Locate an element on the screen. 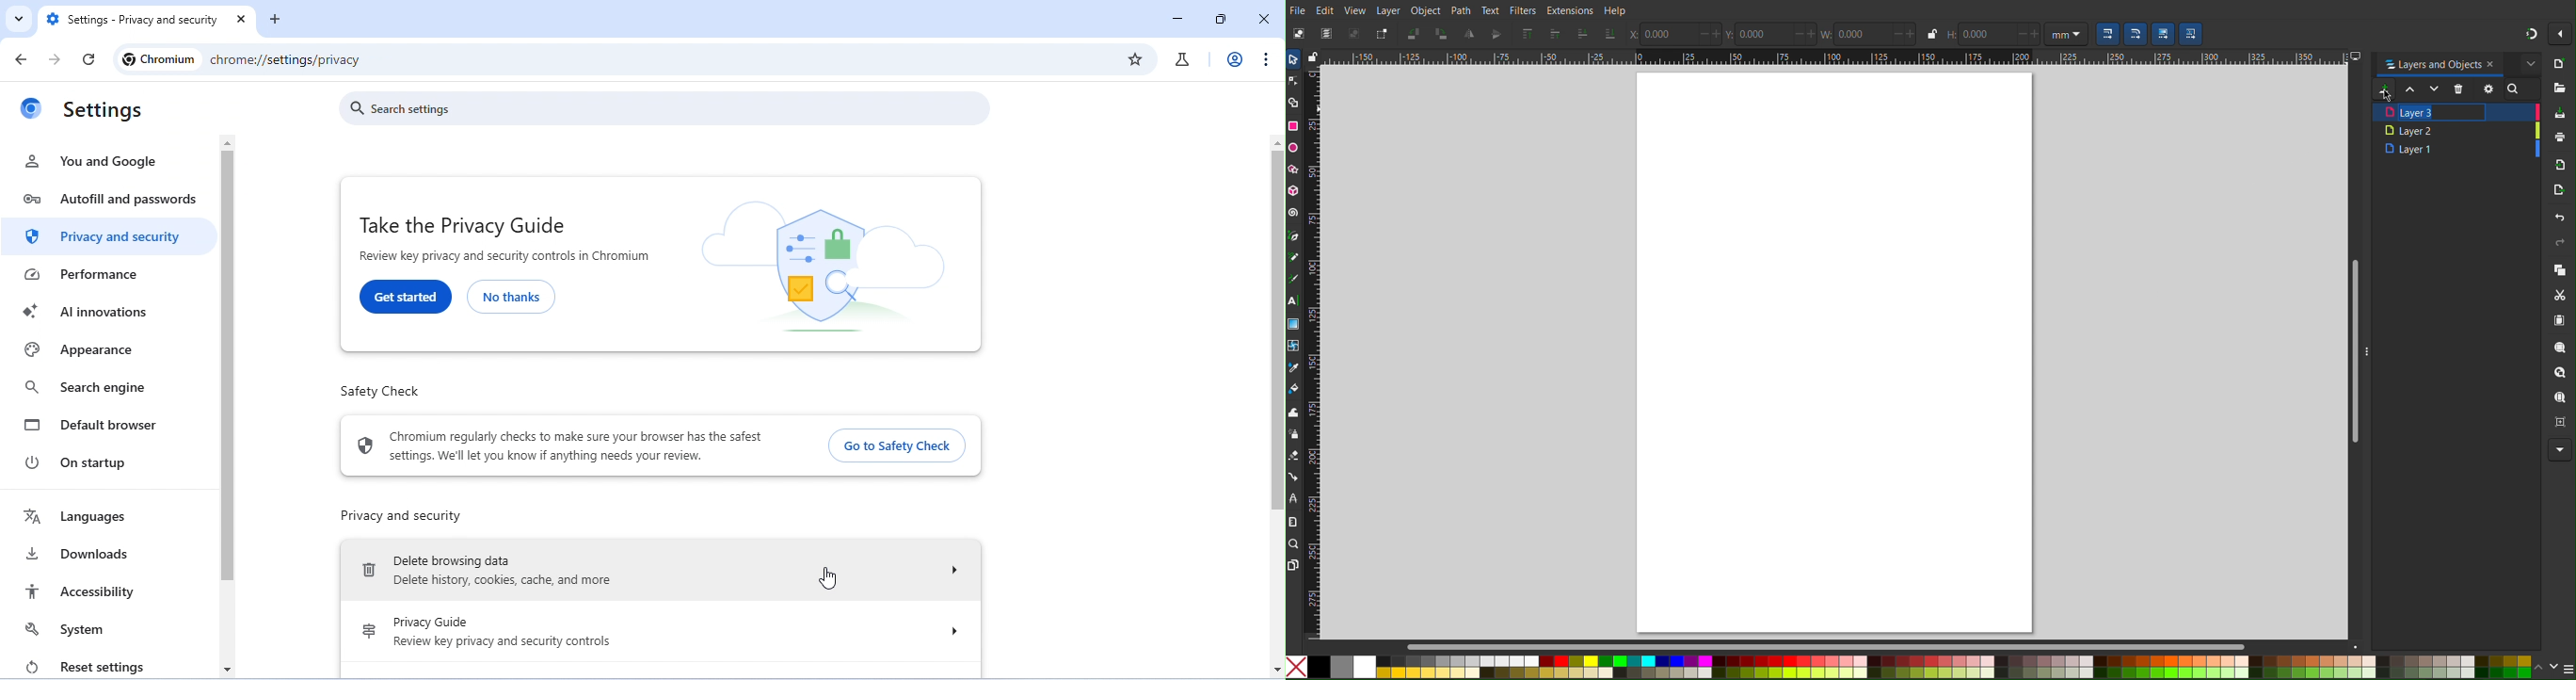  languages is located at coordinates (76, 517).